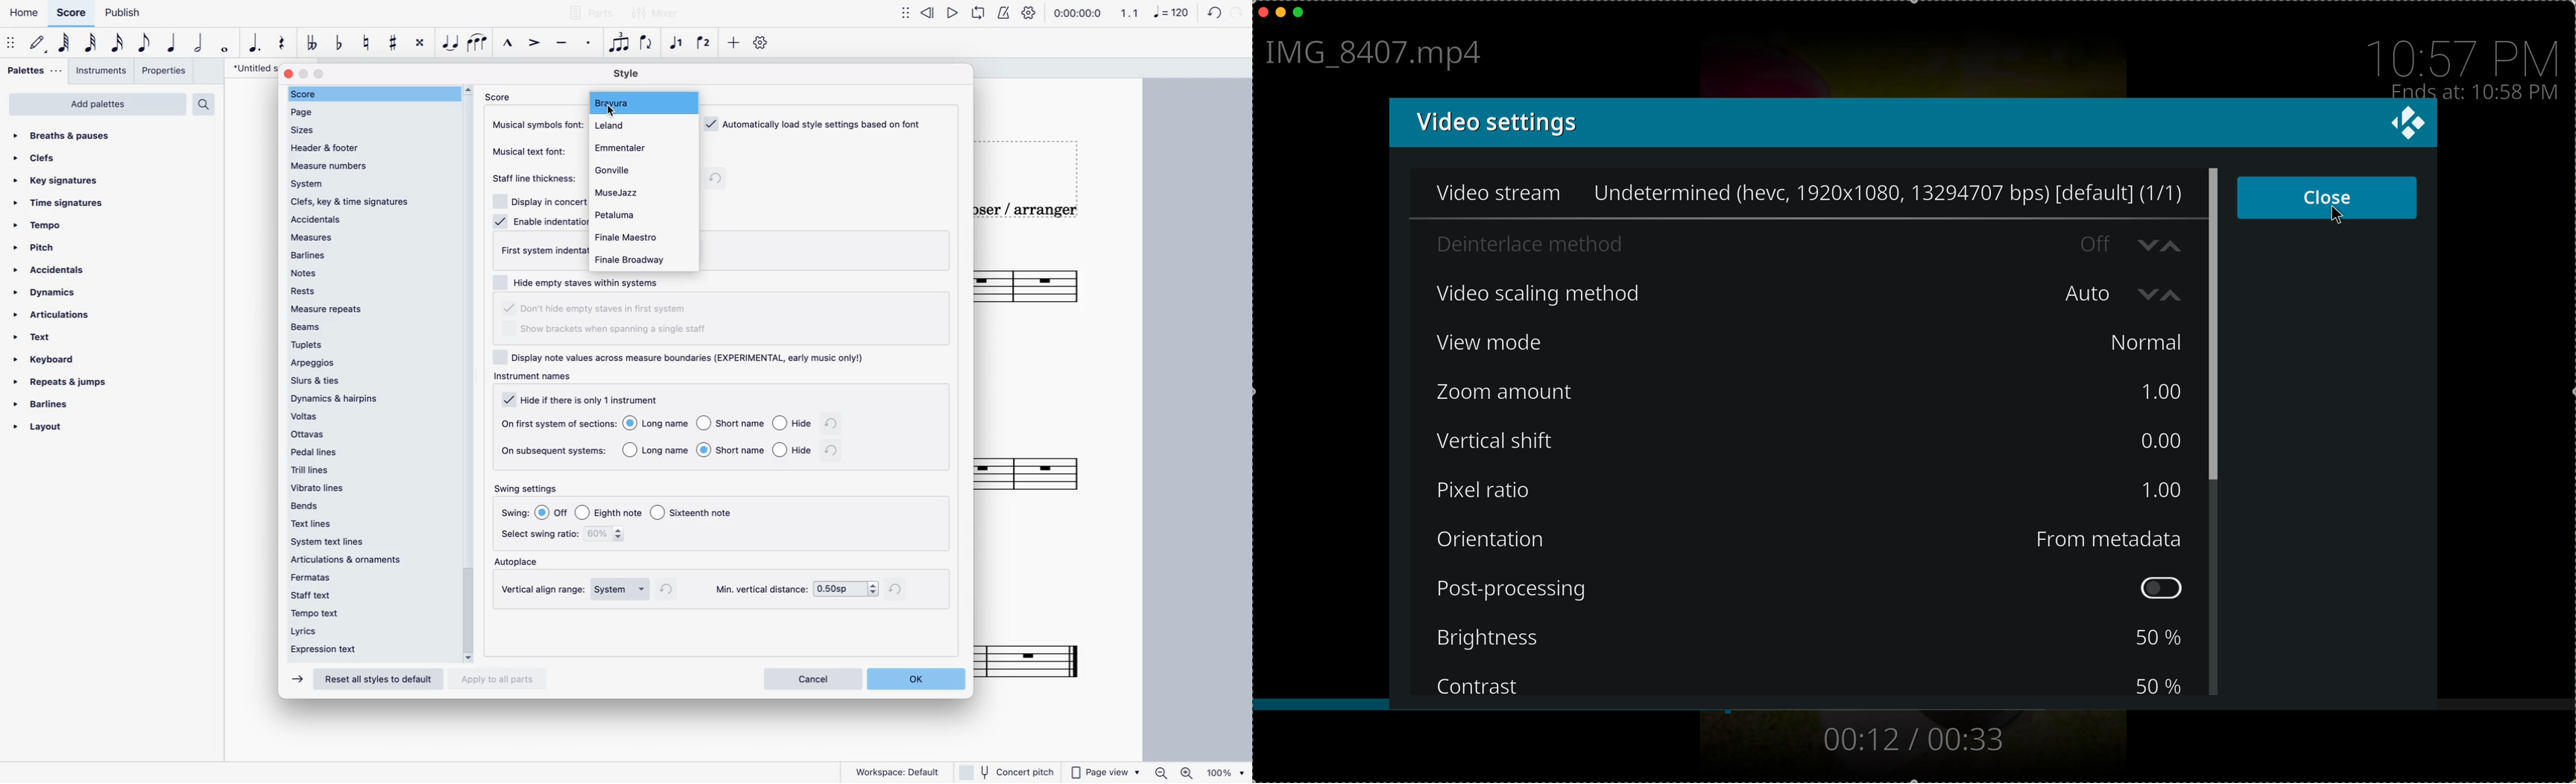  Describe the element at coordinates (633, 75) in the screenshot. I see `style` at that location.